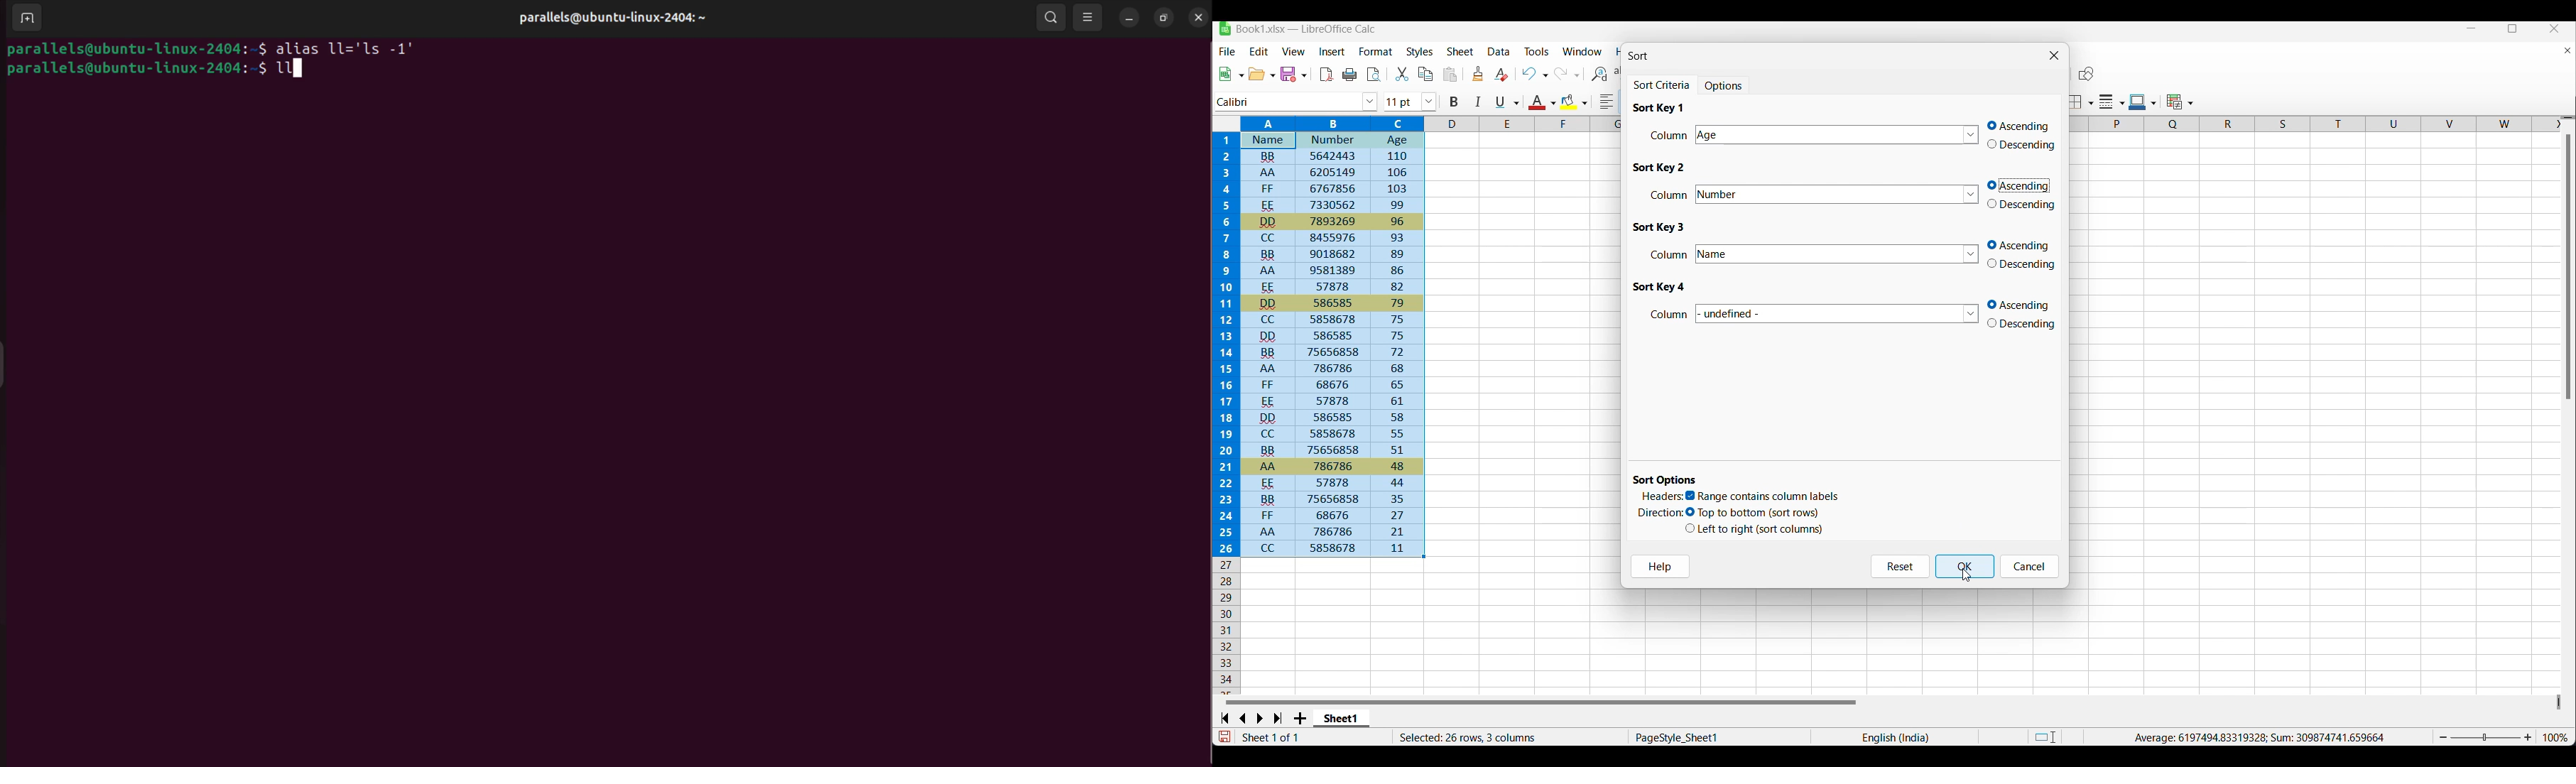  What do you see at coordinates (1672, 194) in the screenshot?
I see `Indicates sort by column` at bounding box center [1672, 194].